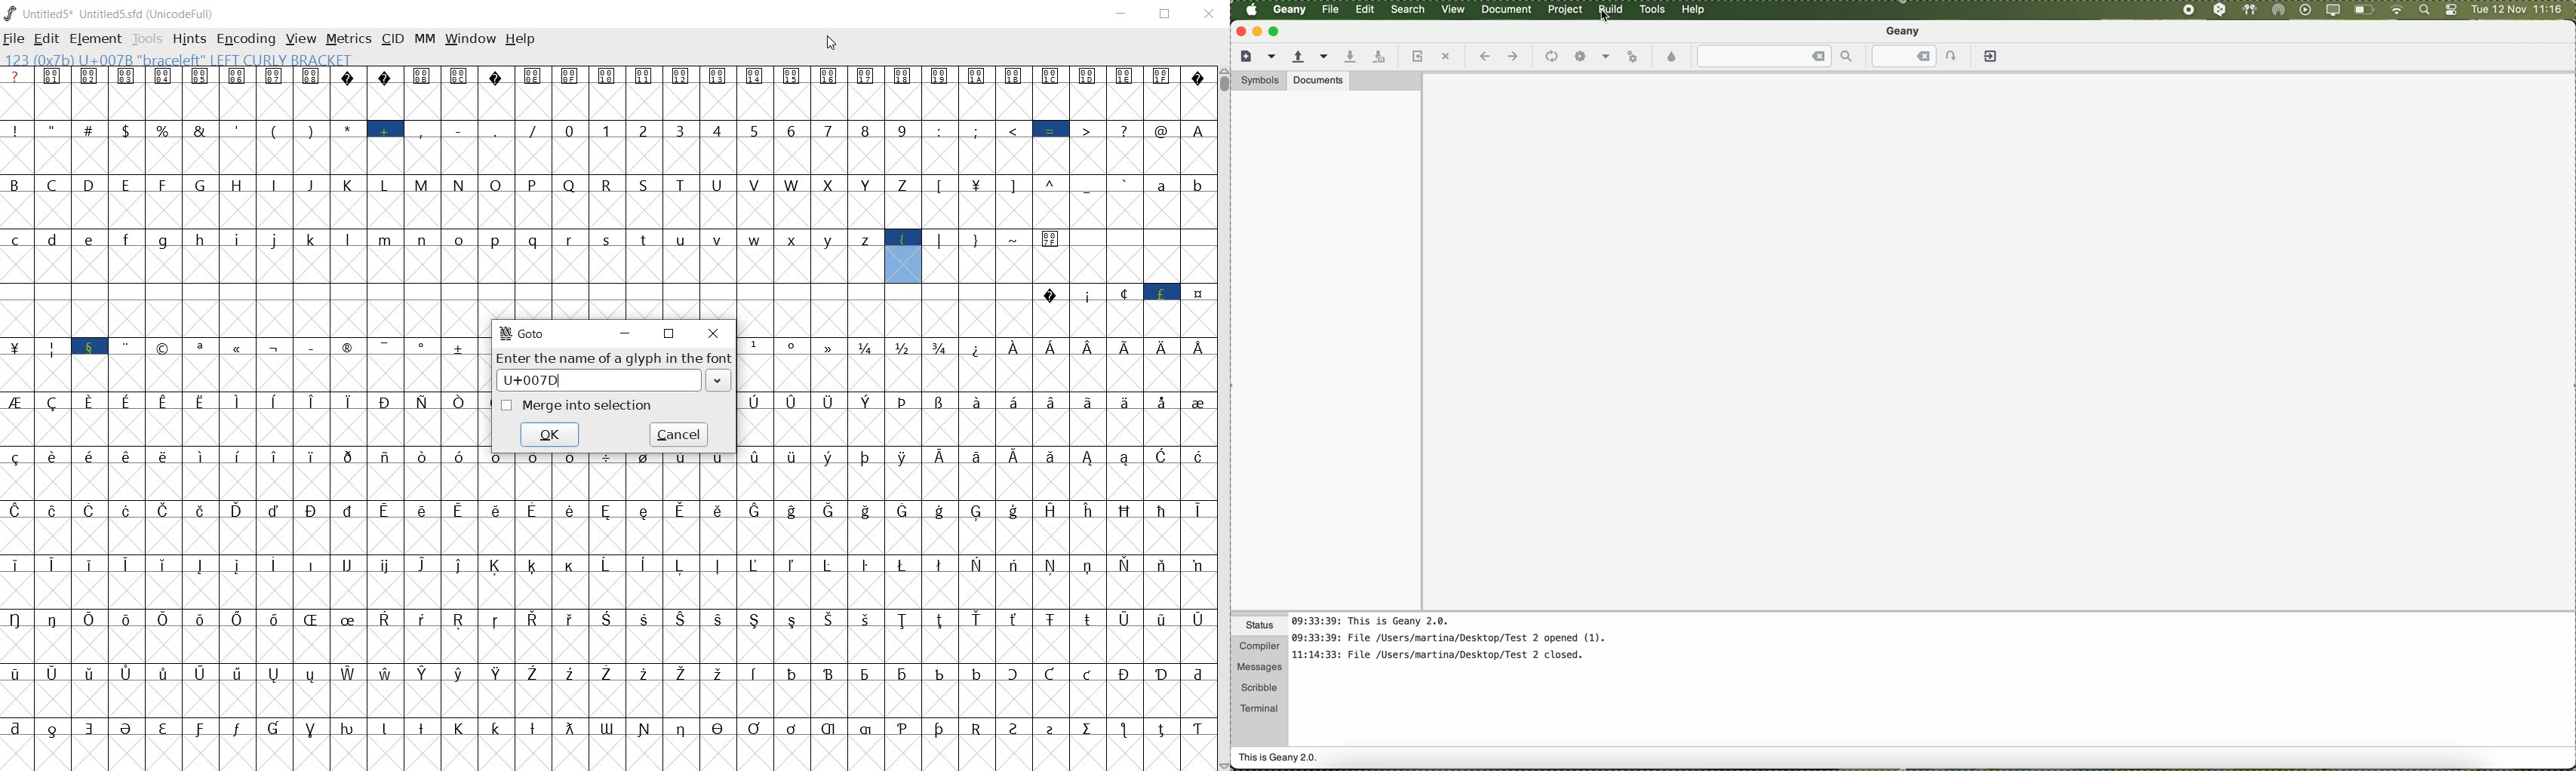 This screenshot has height=784, width=2576. What do you see at coordinates (683, 433) in the screenshot?
I see `cancel` at bounding box center [683, 433].